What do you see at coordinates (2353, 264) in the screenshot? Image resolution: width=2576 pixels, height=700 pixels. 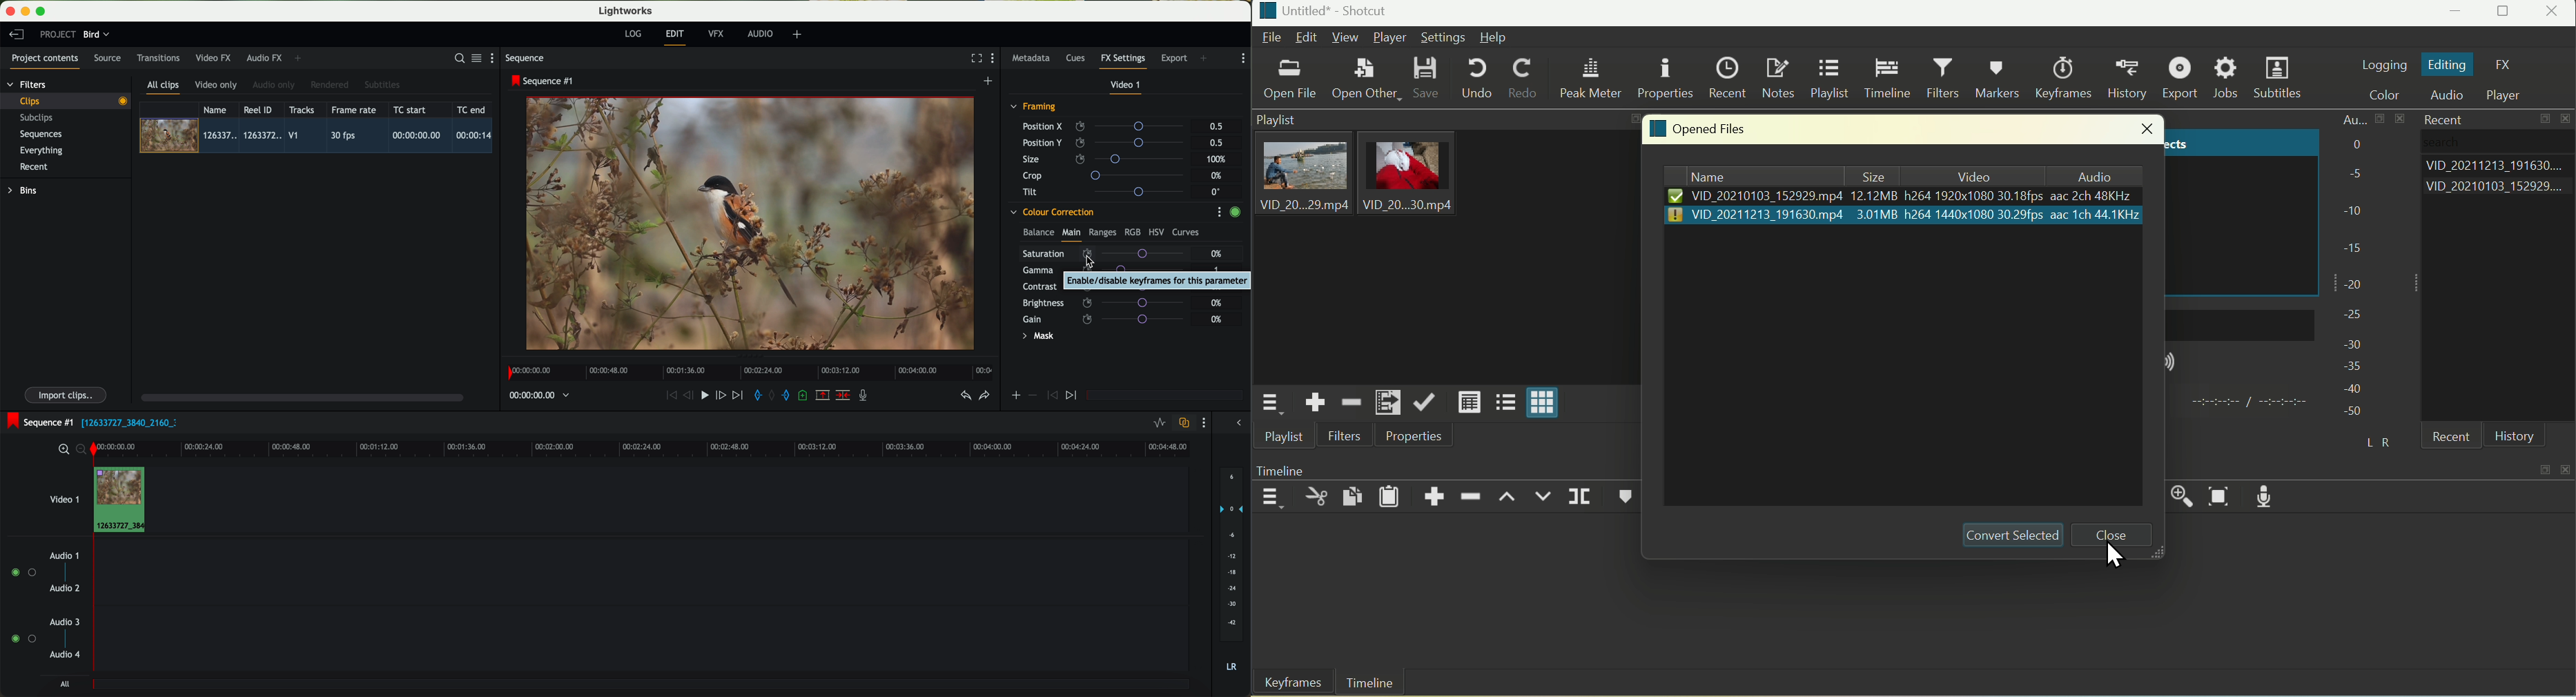 I see `Audio bar` at bounding box center [2353, 264].